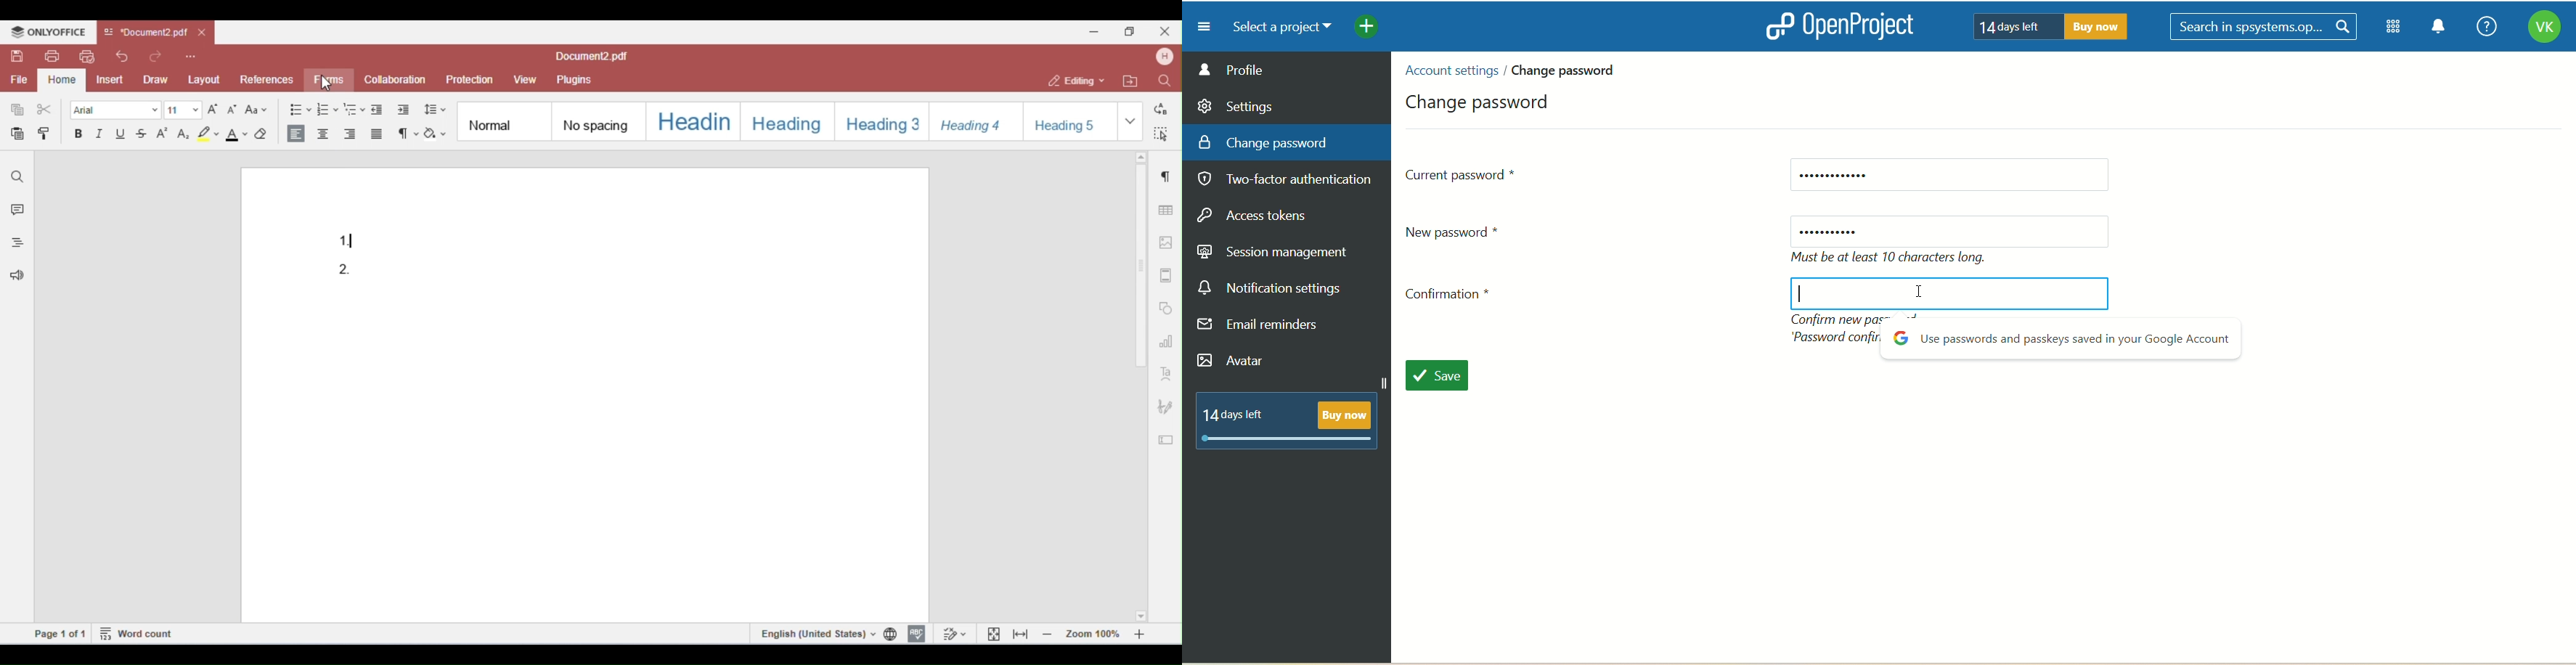 Image resolution: width=2576 pixels, height=672 pixels. I want to click on text, so click(2045, 25).